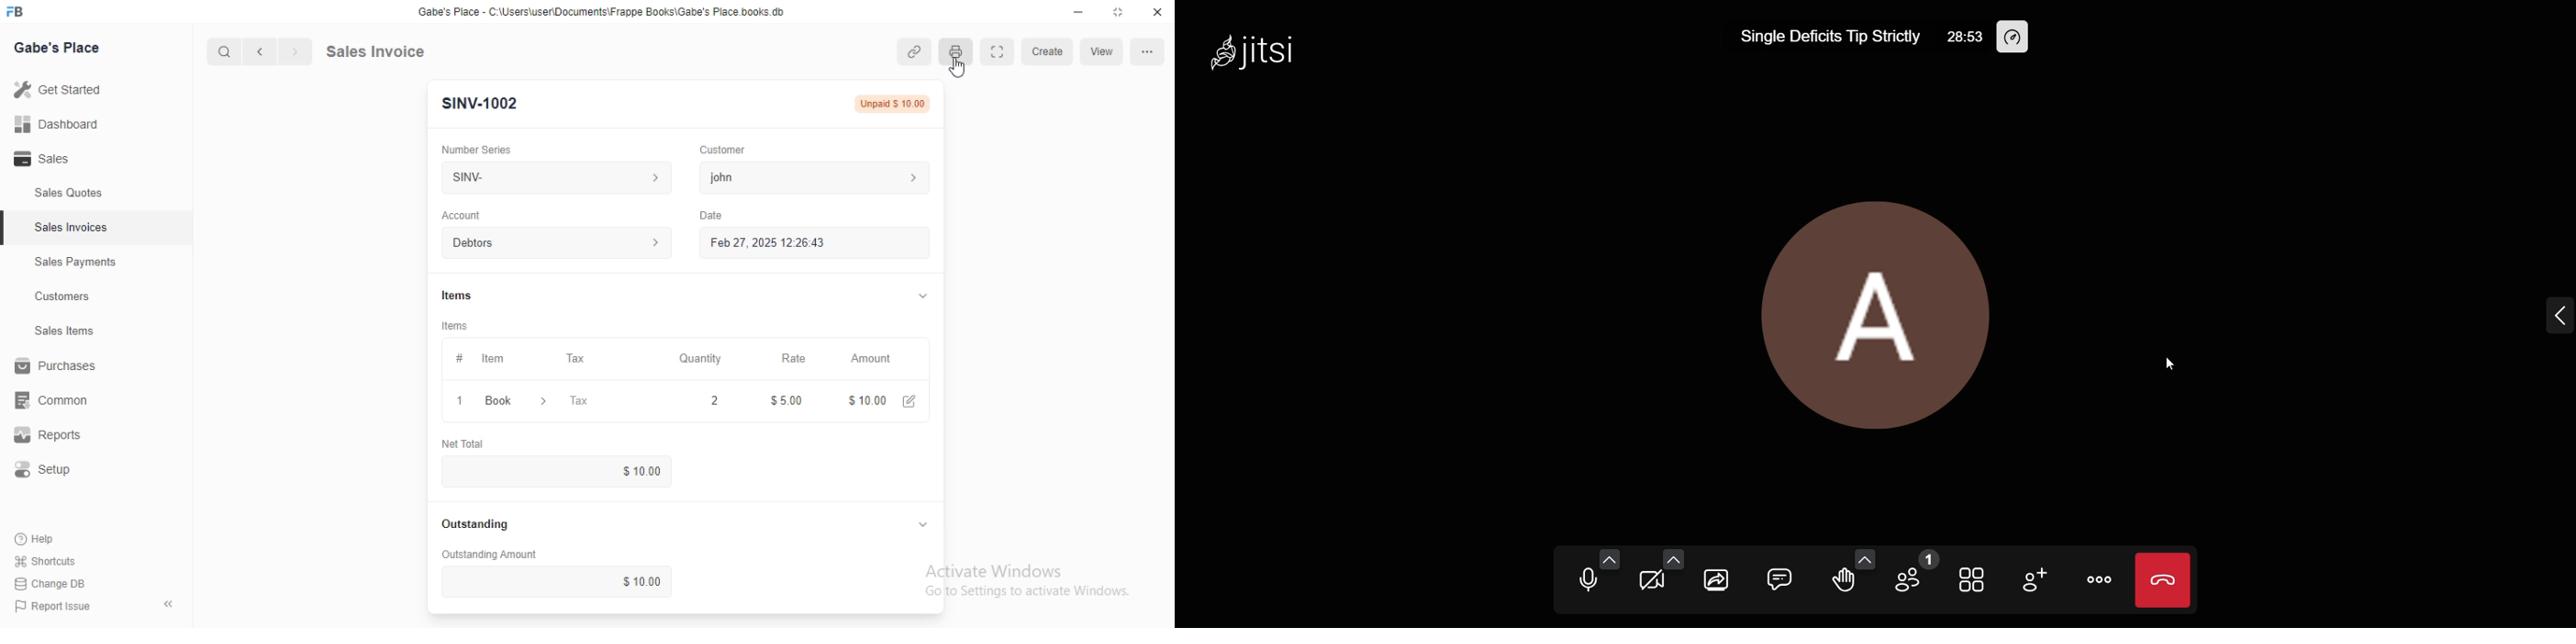  What do you see at coordinates (1101, 51) in the screenshot?
I see `view` at bounding box center [1101, 51].